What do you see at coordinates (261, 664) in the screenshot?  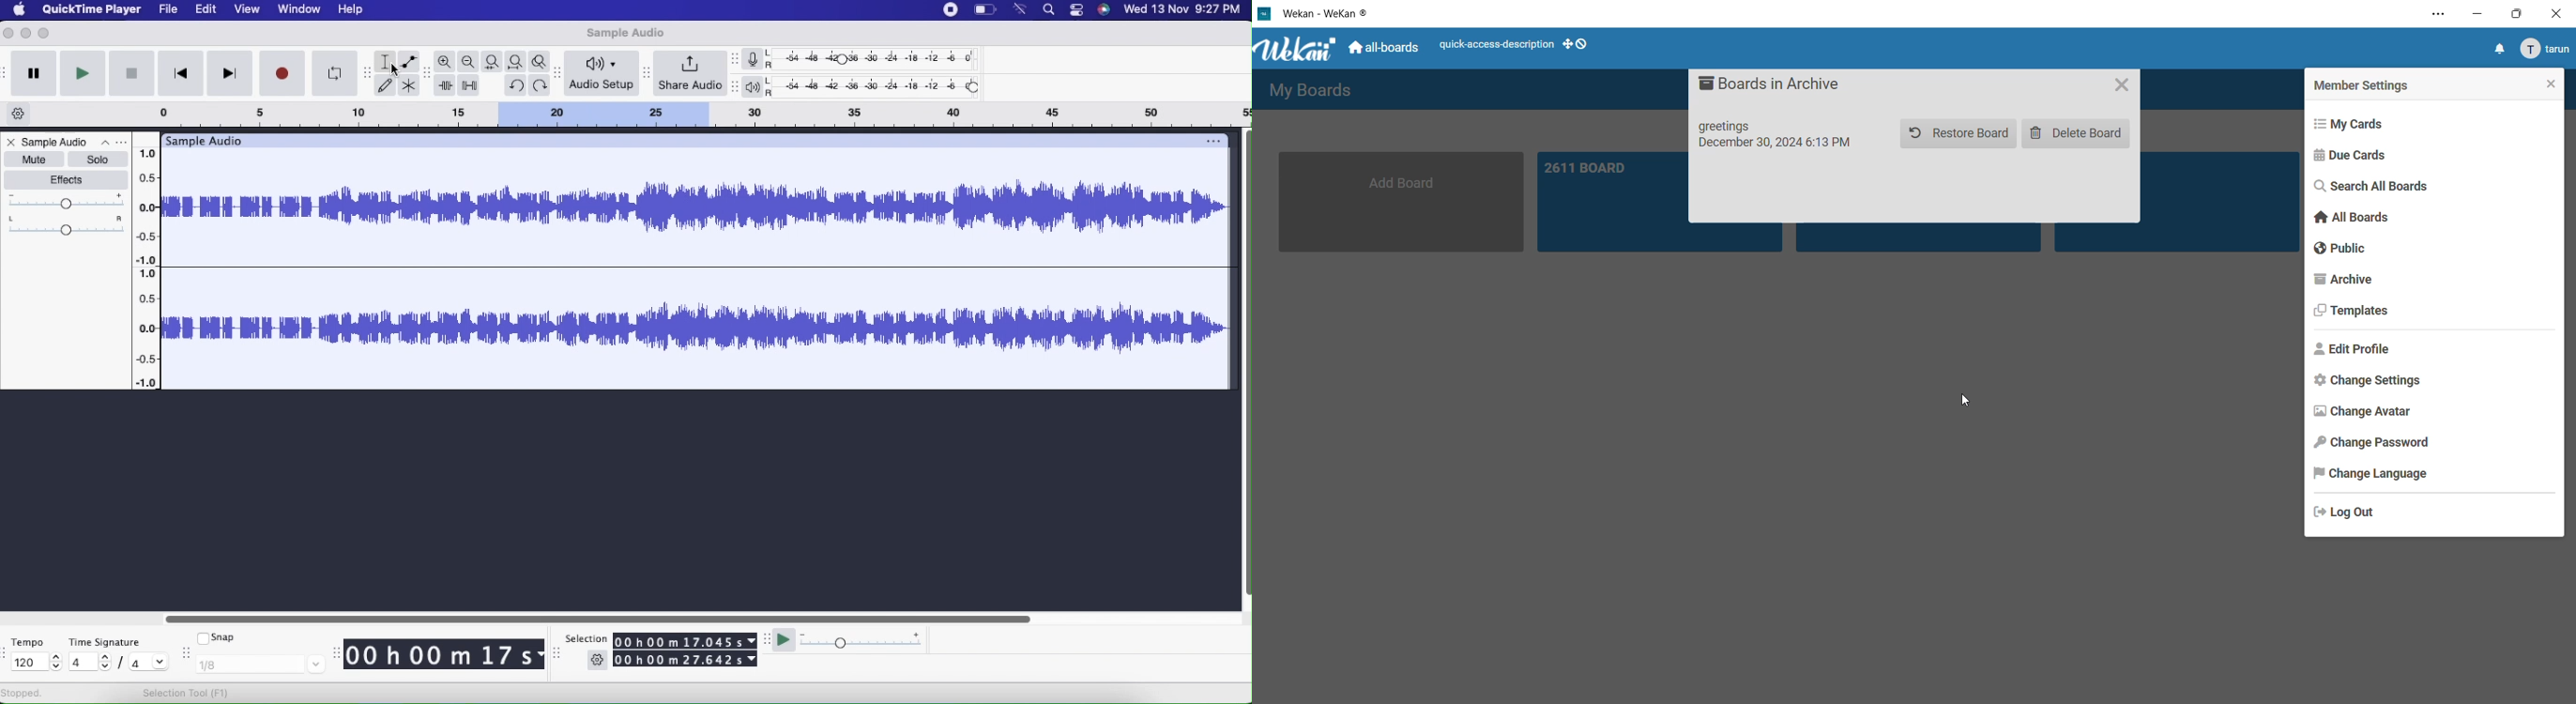 I see `1/8` at bounding box center [261, 664].